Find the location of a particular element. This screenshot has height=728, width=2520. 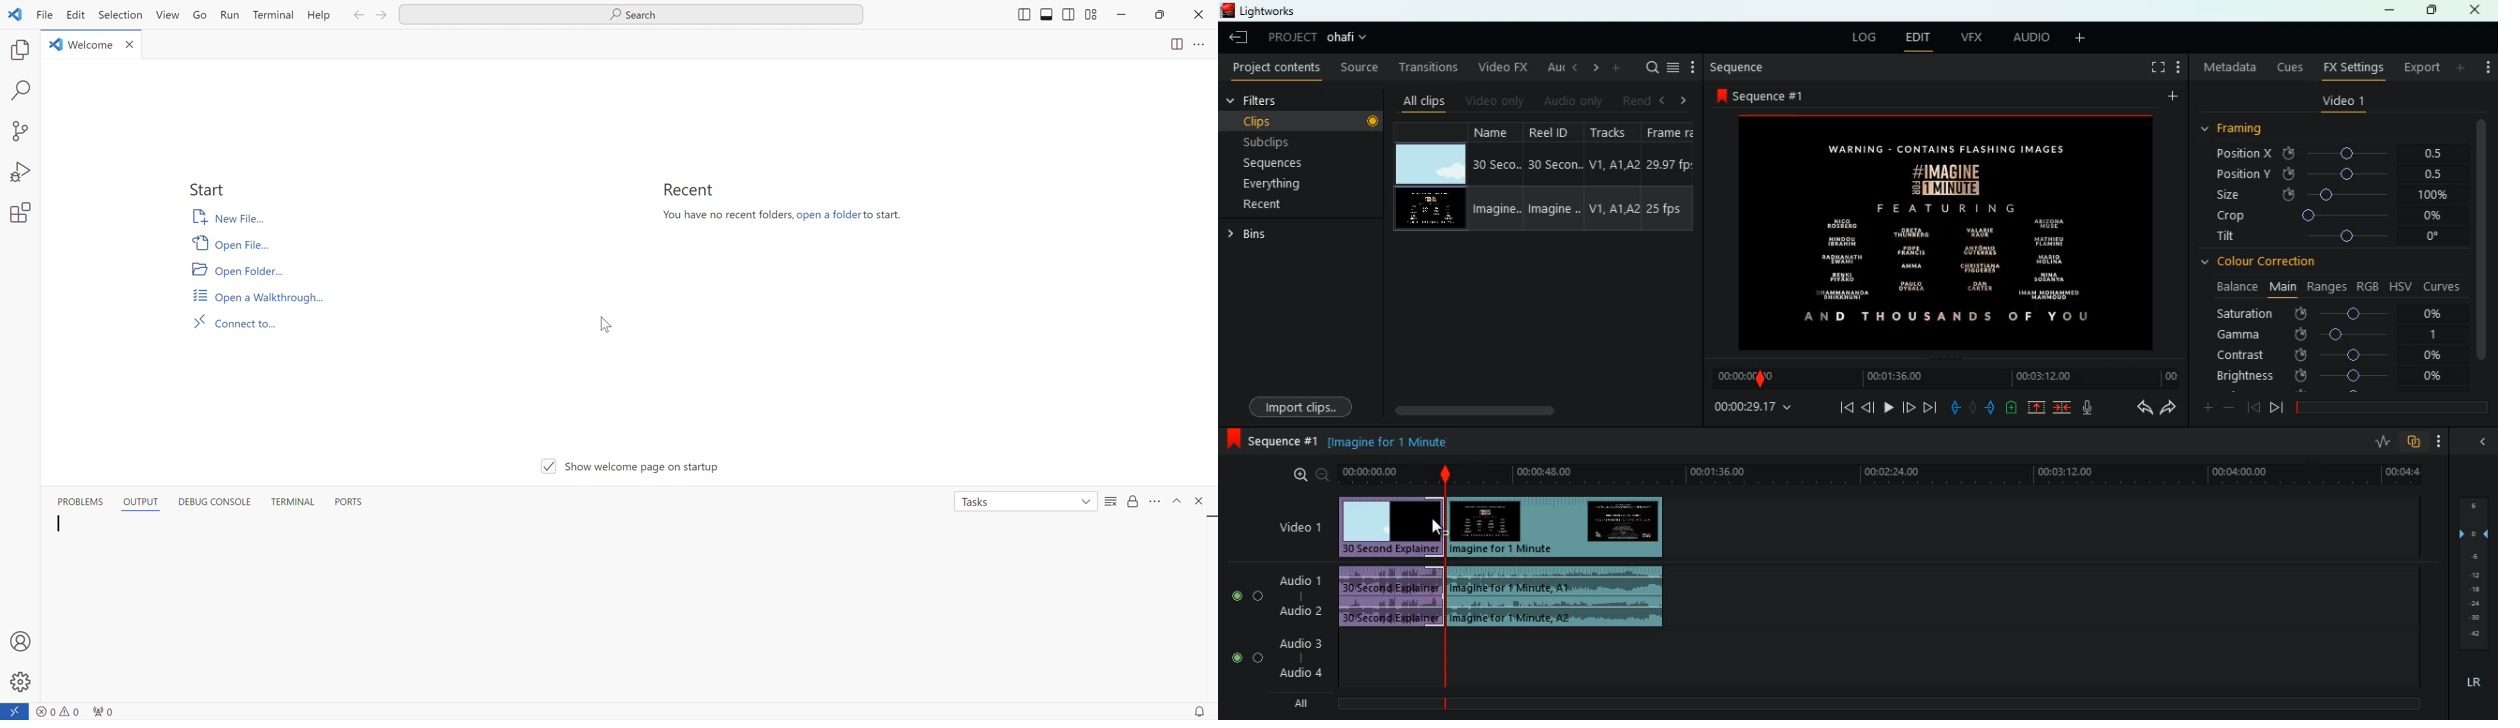

au is located at coordinates (1552, 67).